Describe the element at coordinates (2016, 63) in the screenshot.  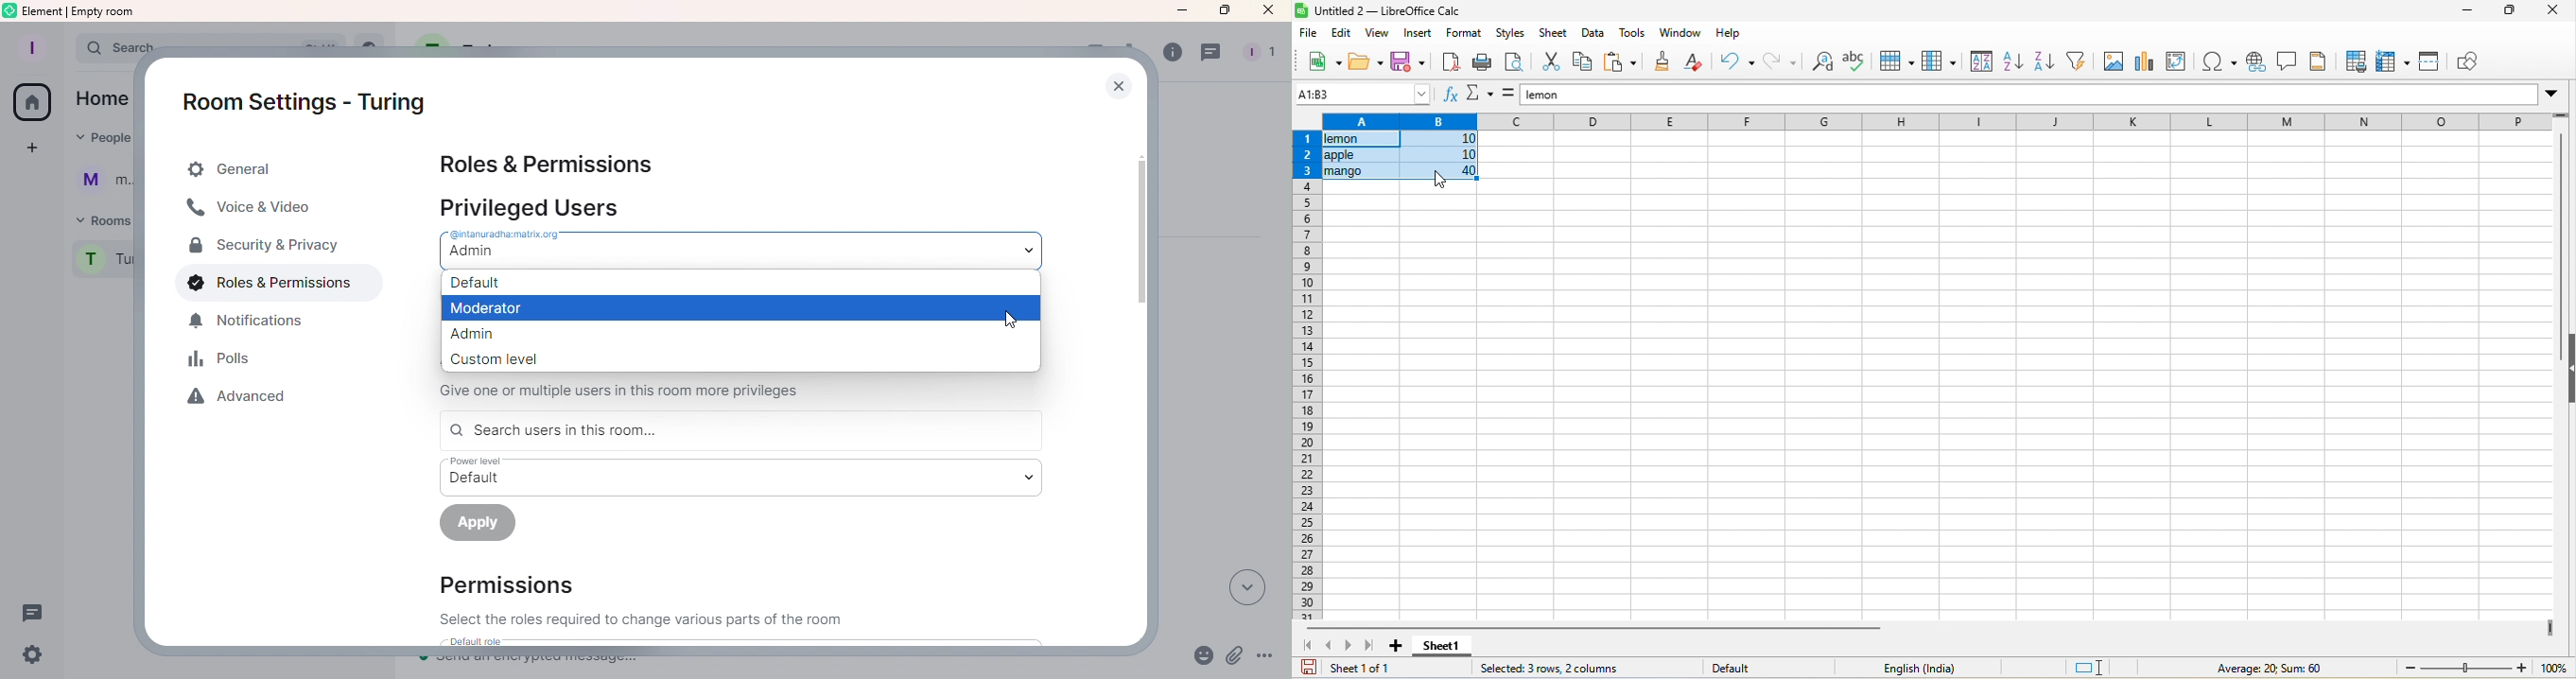
I see `sort ascending` at that location.